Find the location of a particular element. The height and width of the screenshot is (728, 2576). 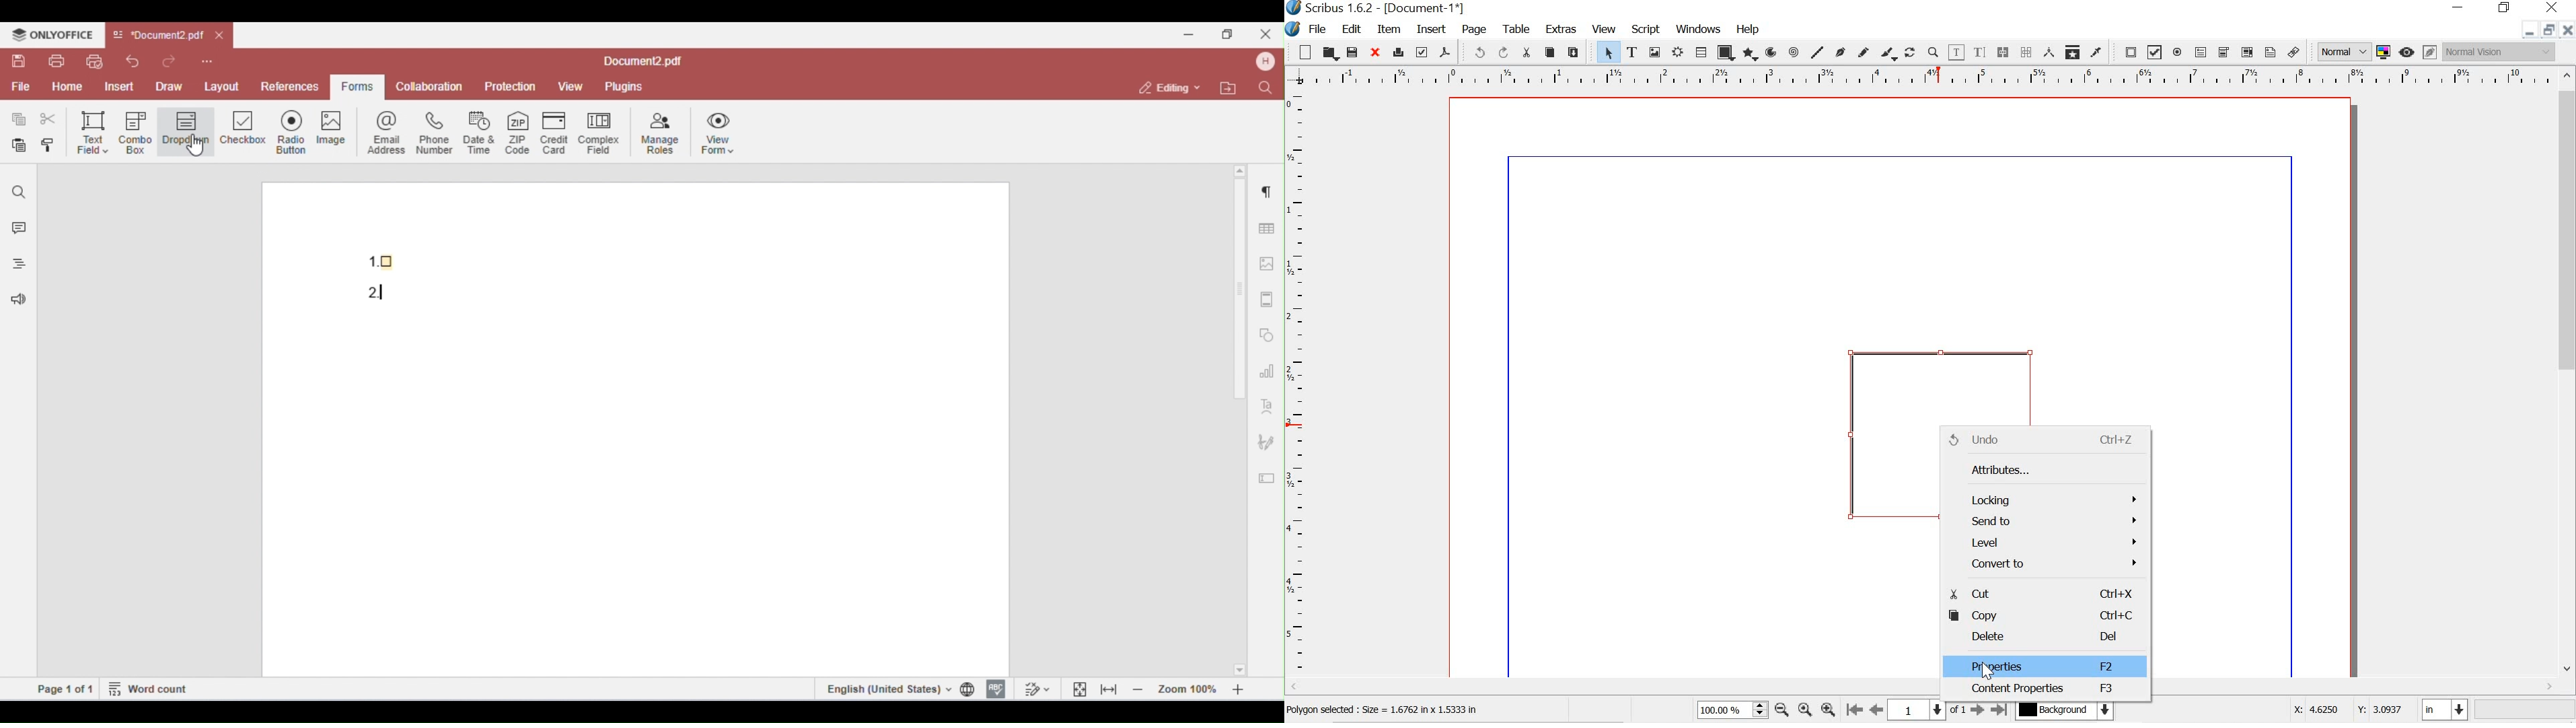

selected shape is located at coordinates (1881, 435).